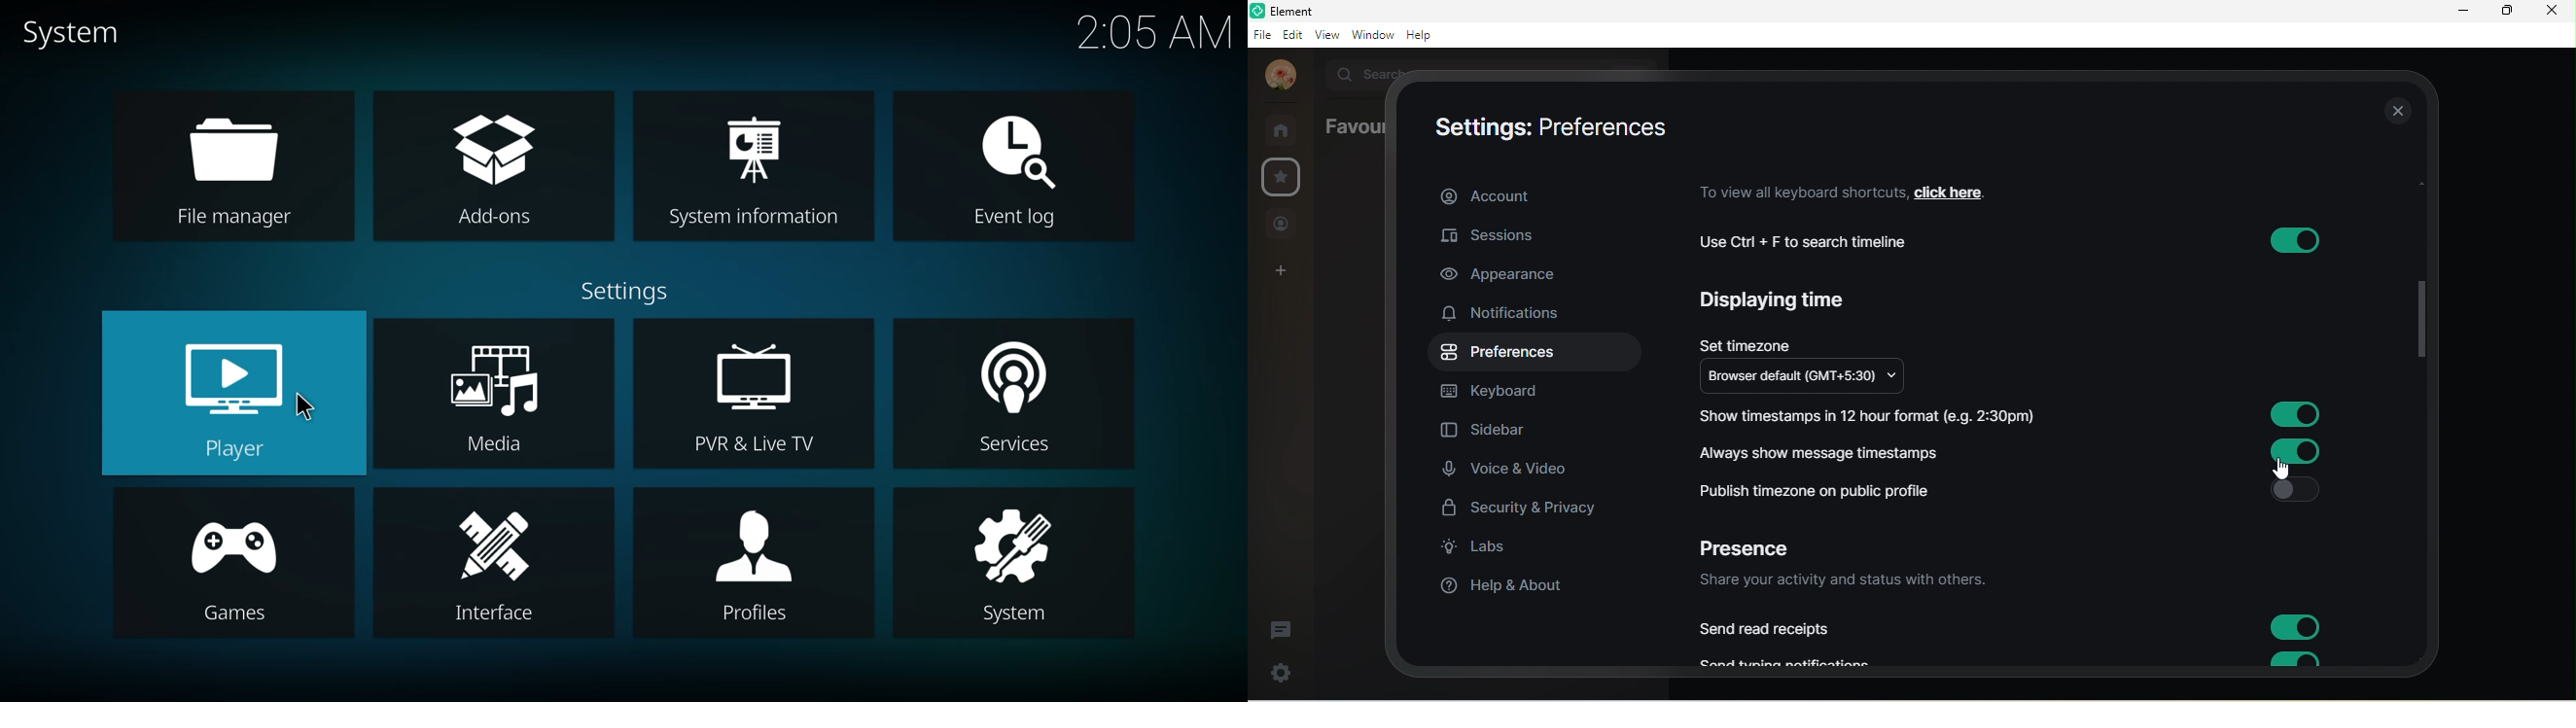 Image resolution: width=2576 pixels, height=728 pixels. Describe the element at coordinates (1485, 551) in the screenshot. I see `labs` at that location.